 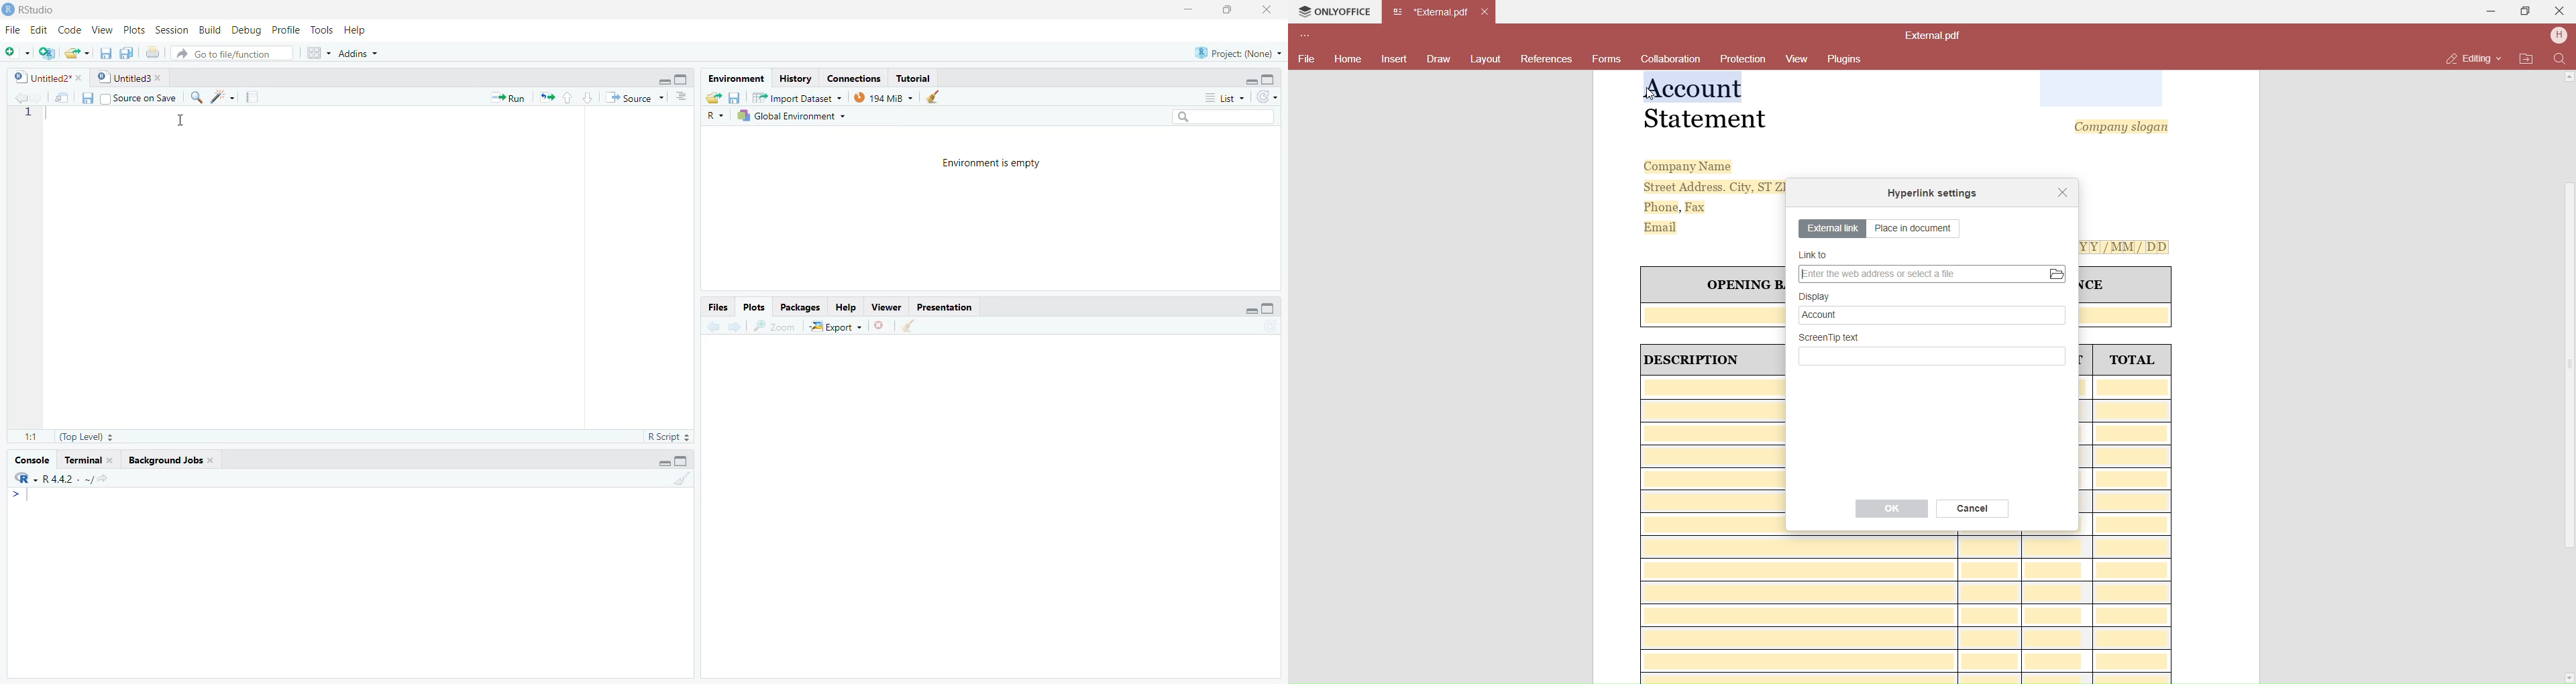 I want to click on down, so click(x=589, y=98).